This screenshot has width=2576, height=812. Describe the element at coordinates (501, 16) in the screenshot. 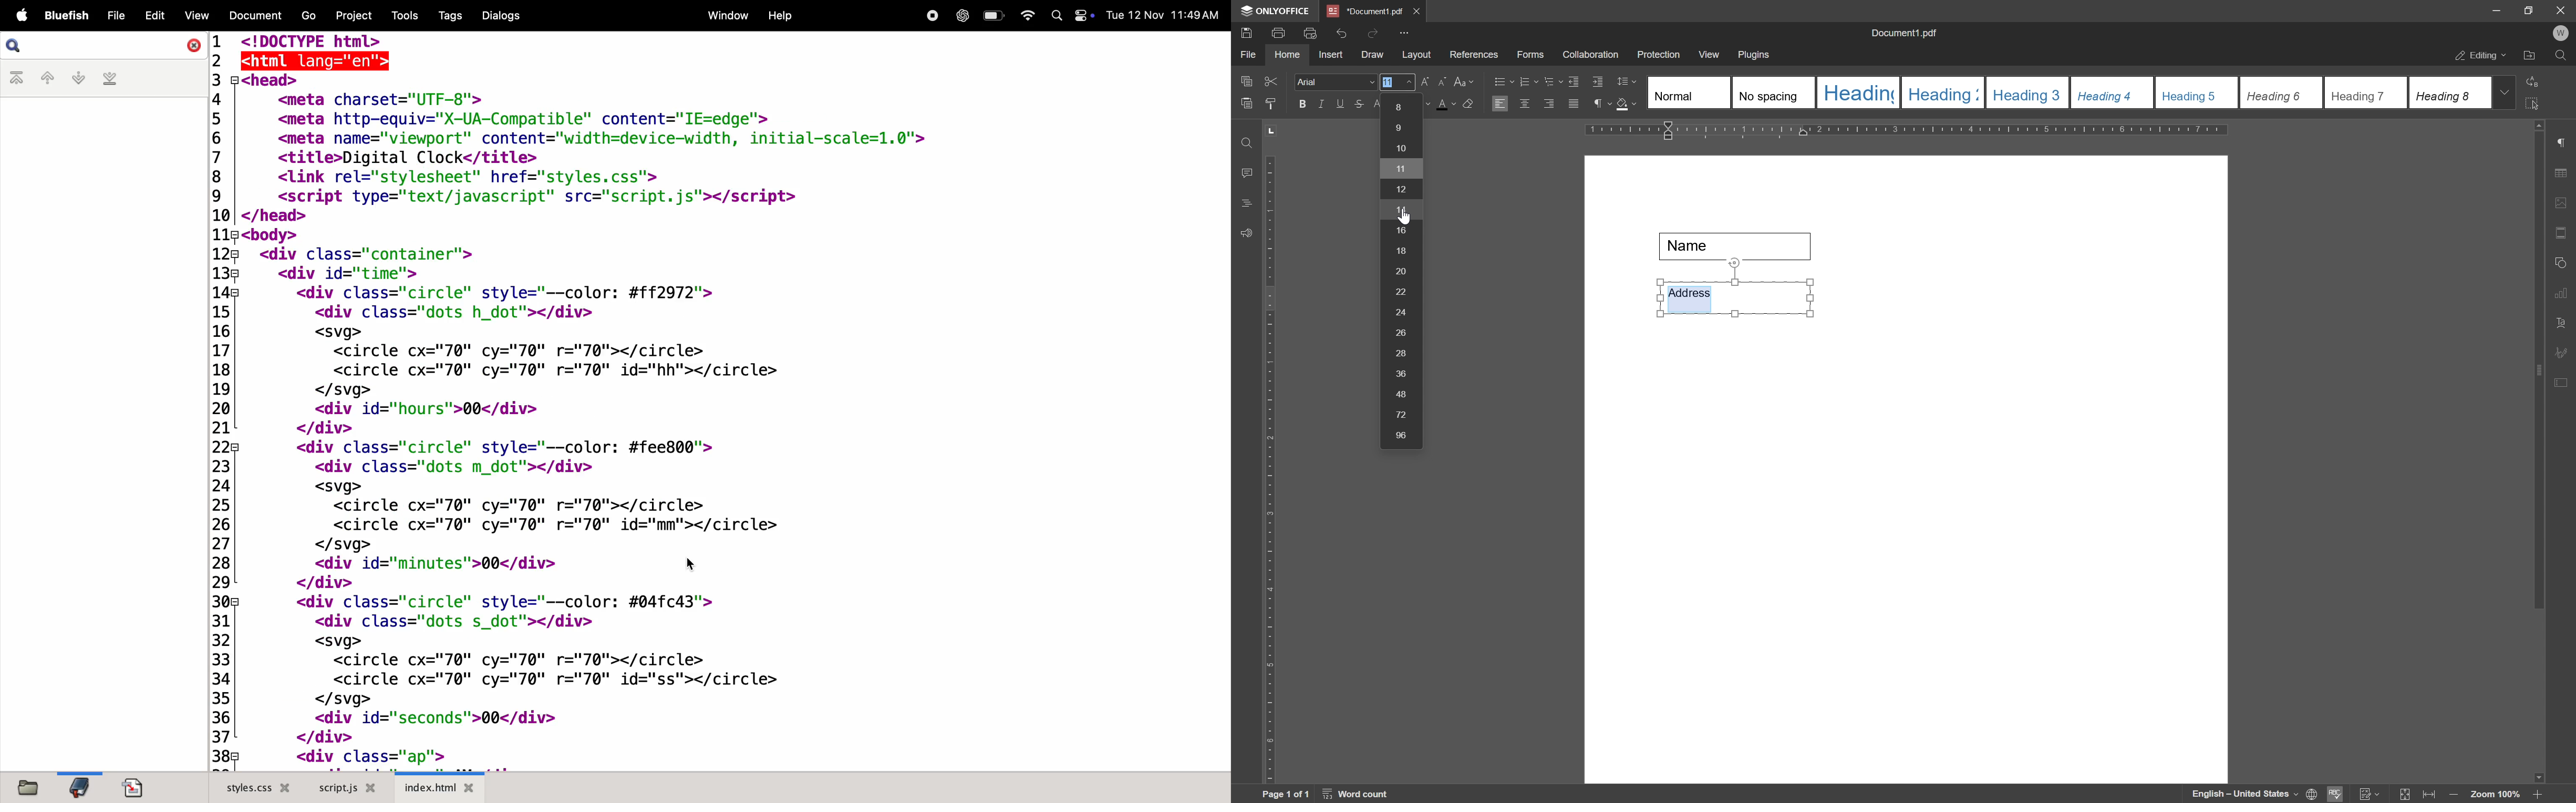

I see `dialogs` at that location.